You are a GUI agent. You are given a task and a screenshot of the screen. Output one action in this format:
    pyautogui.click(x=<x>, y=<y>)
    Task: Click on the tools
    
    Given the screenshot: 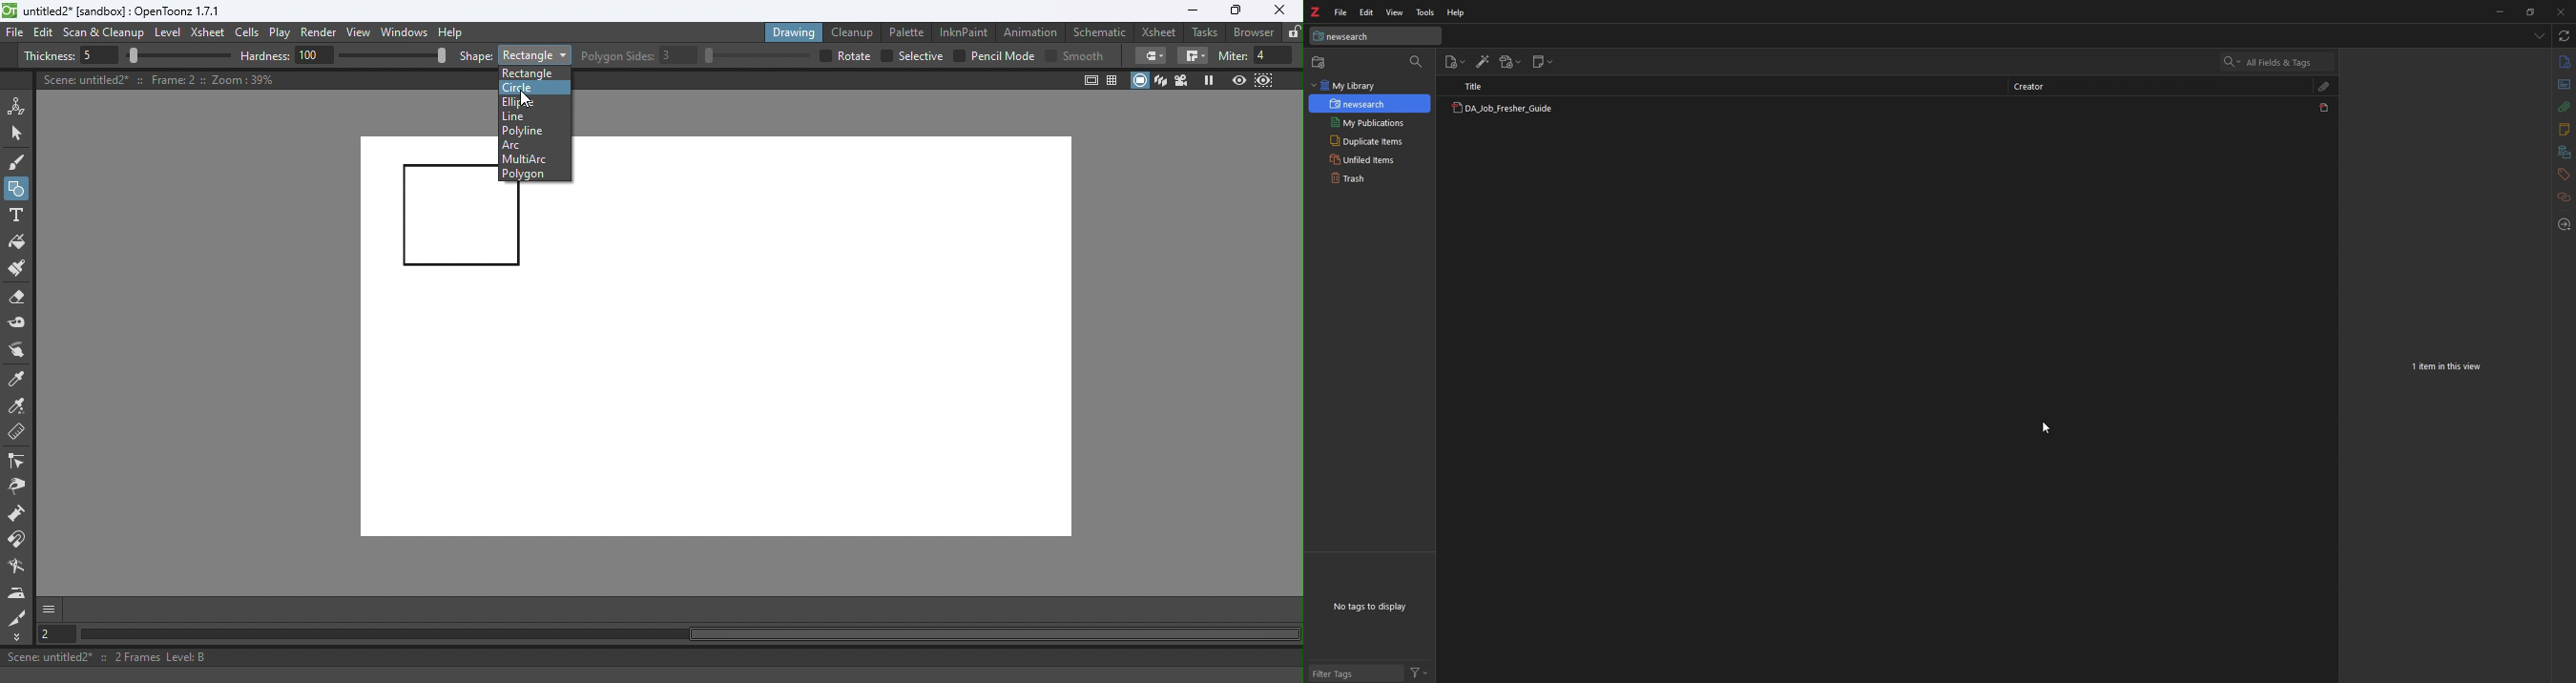 What is the action you would take?
    pyautogui.click(x=1426, y=13)
    